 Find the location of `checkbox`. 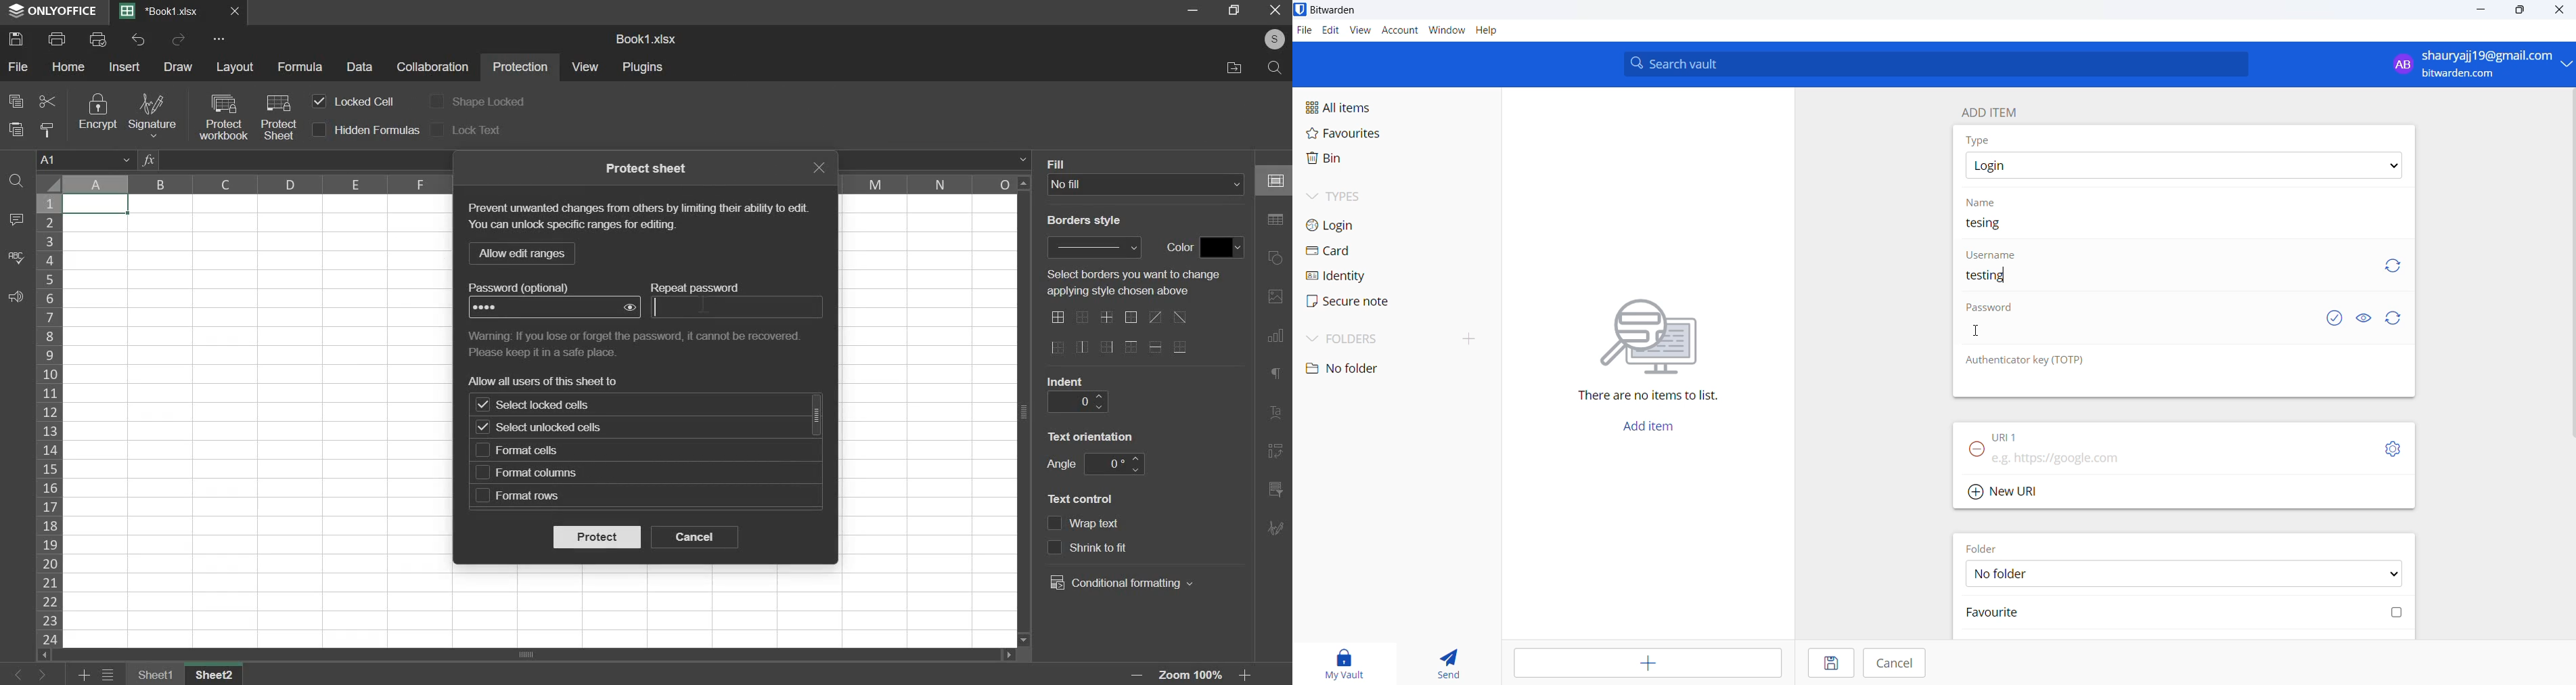

checkbox is located at coordinates (436, 100).